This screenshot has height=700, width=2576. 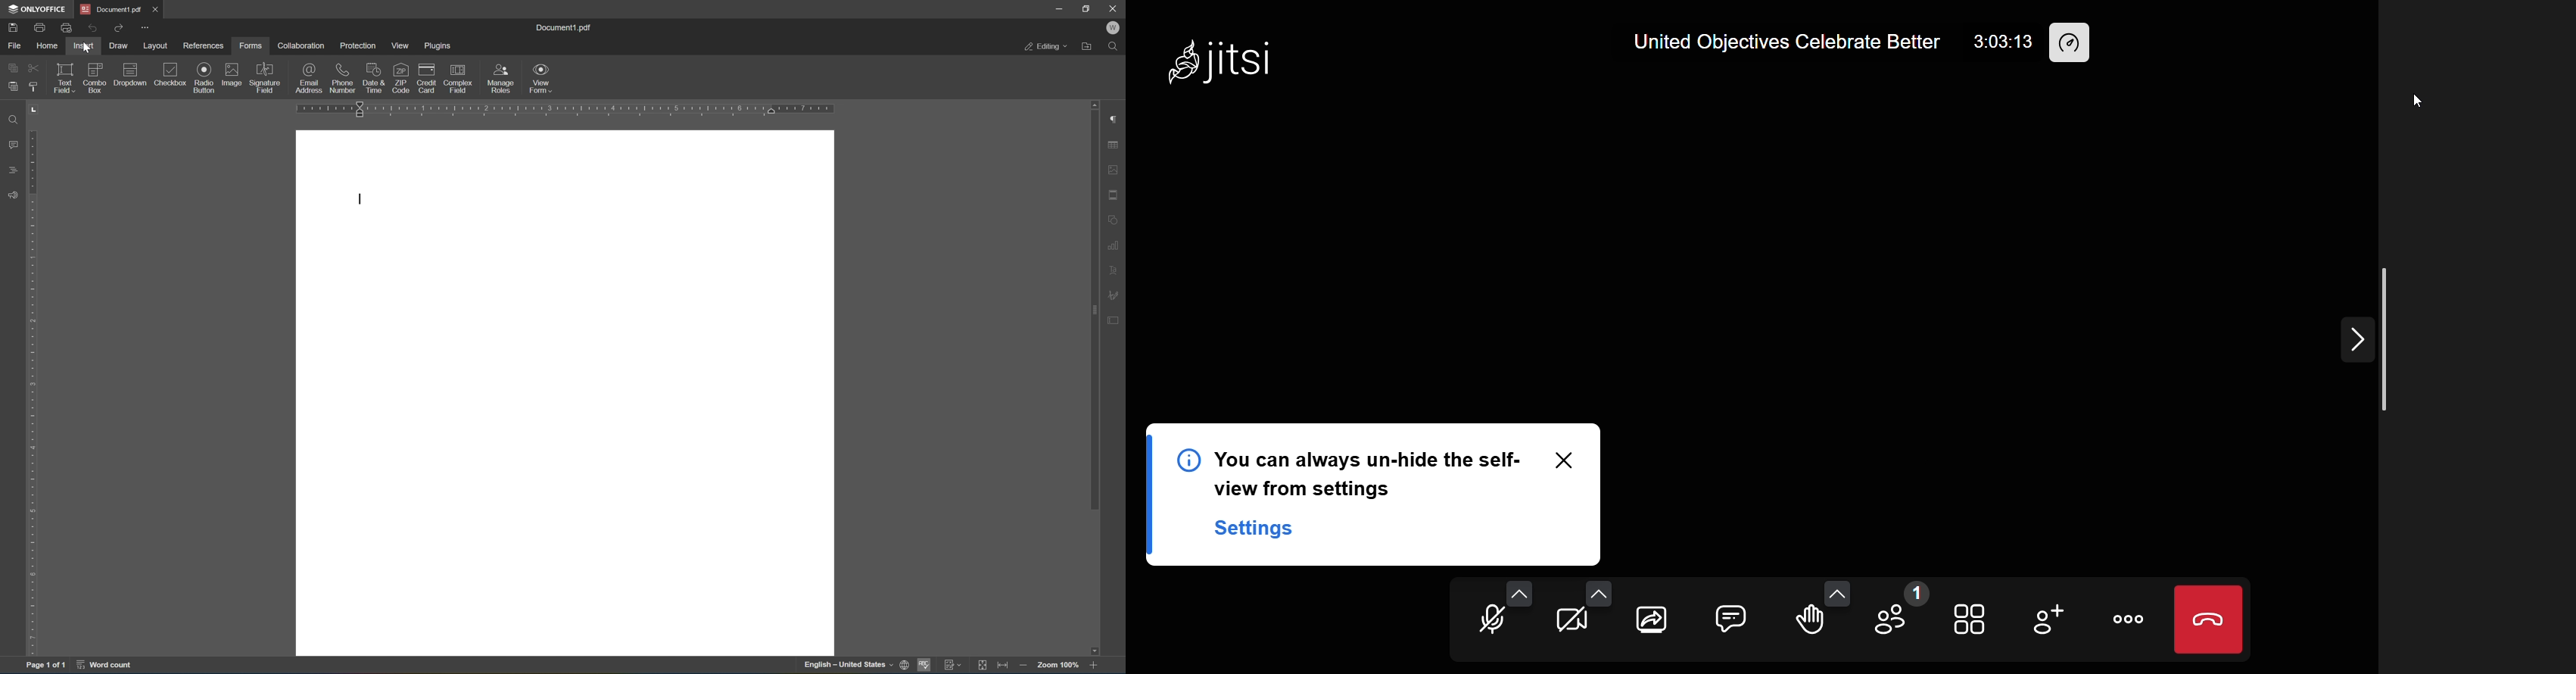 What do you see at coordinates (540, 78) in the screenshot?
I see `view form` at bounding box center [540, 78].